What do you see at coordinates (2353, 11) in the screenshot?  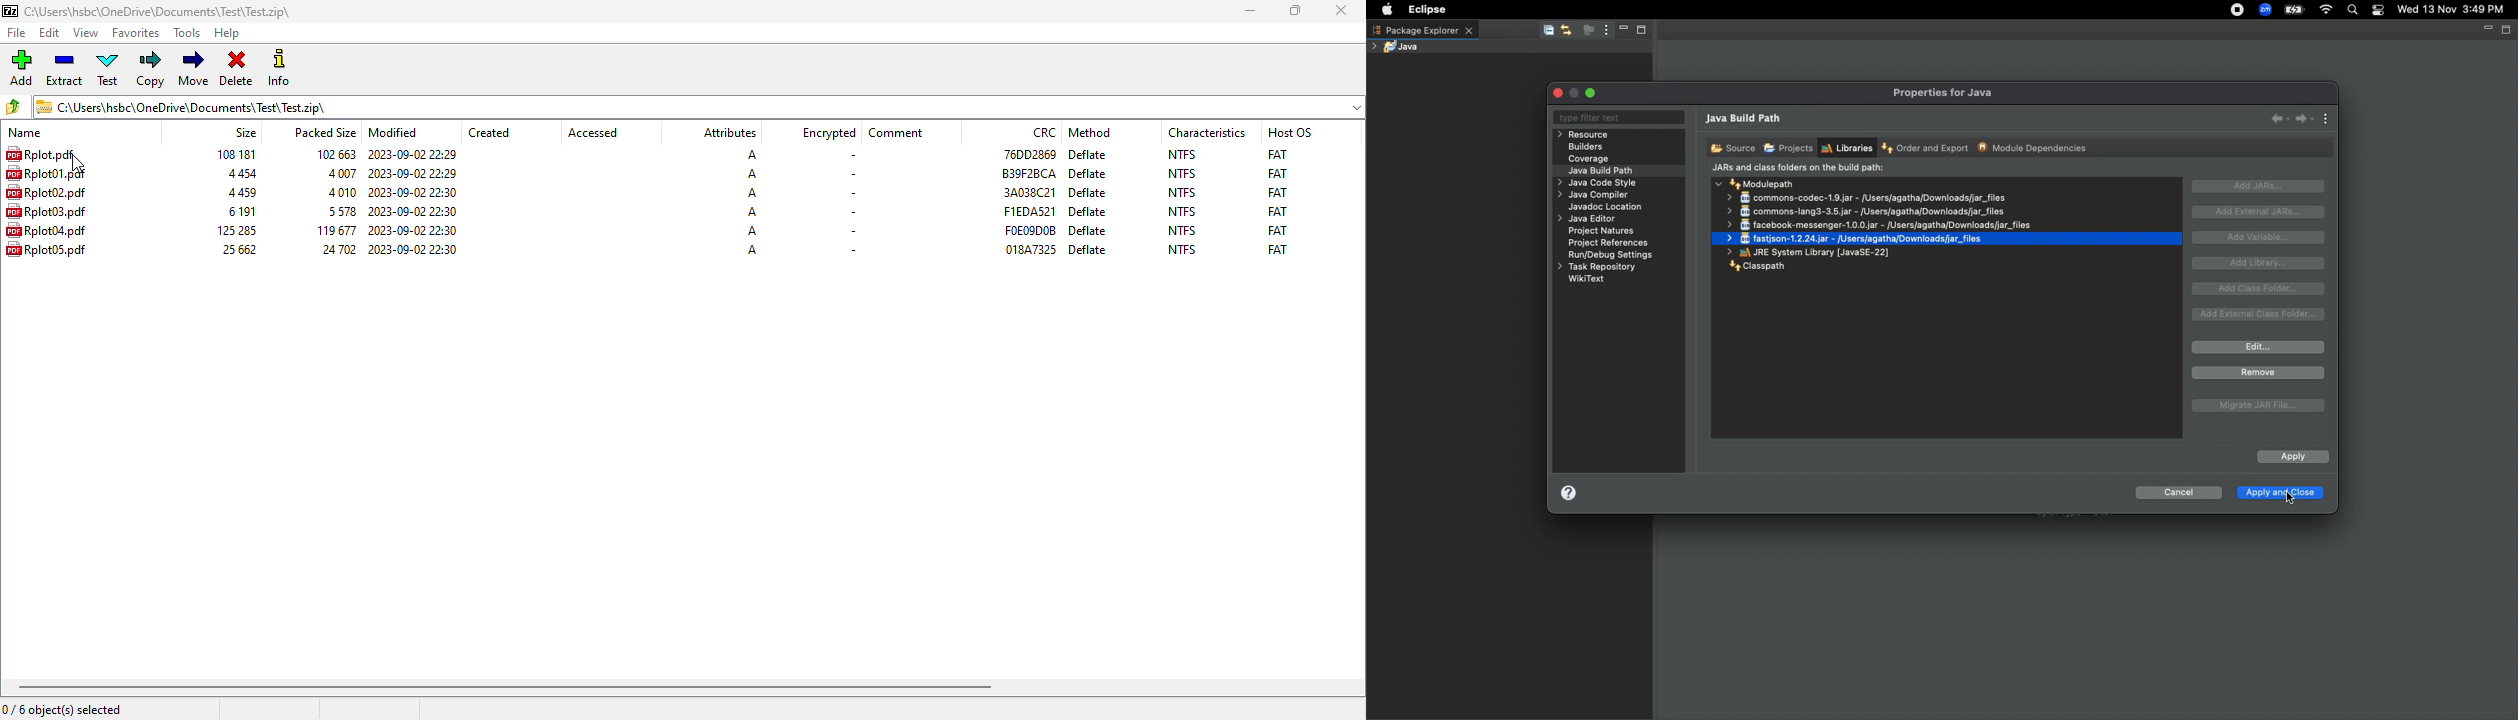 I see `Search` at bounding box center [2353, 11].